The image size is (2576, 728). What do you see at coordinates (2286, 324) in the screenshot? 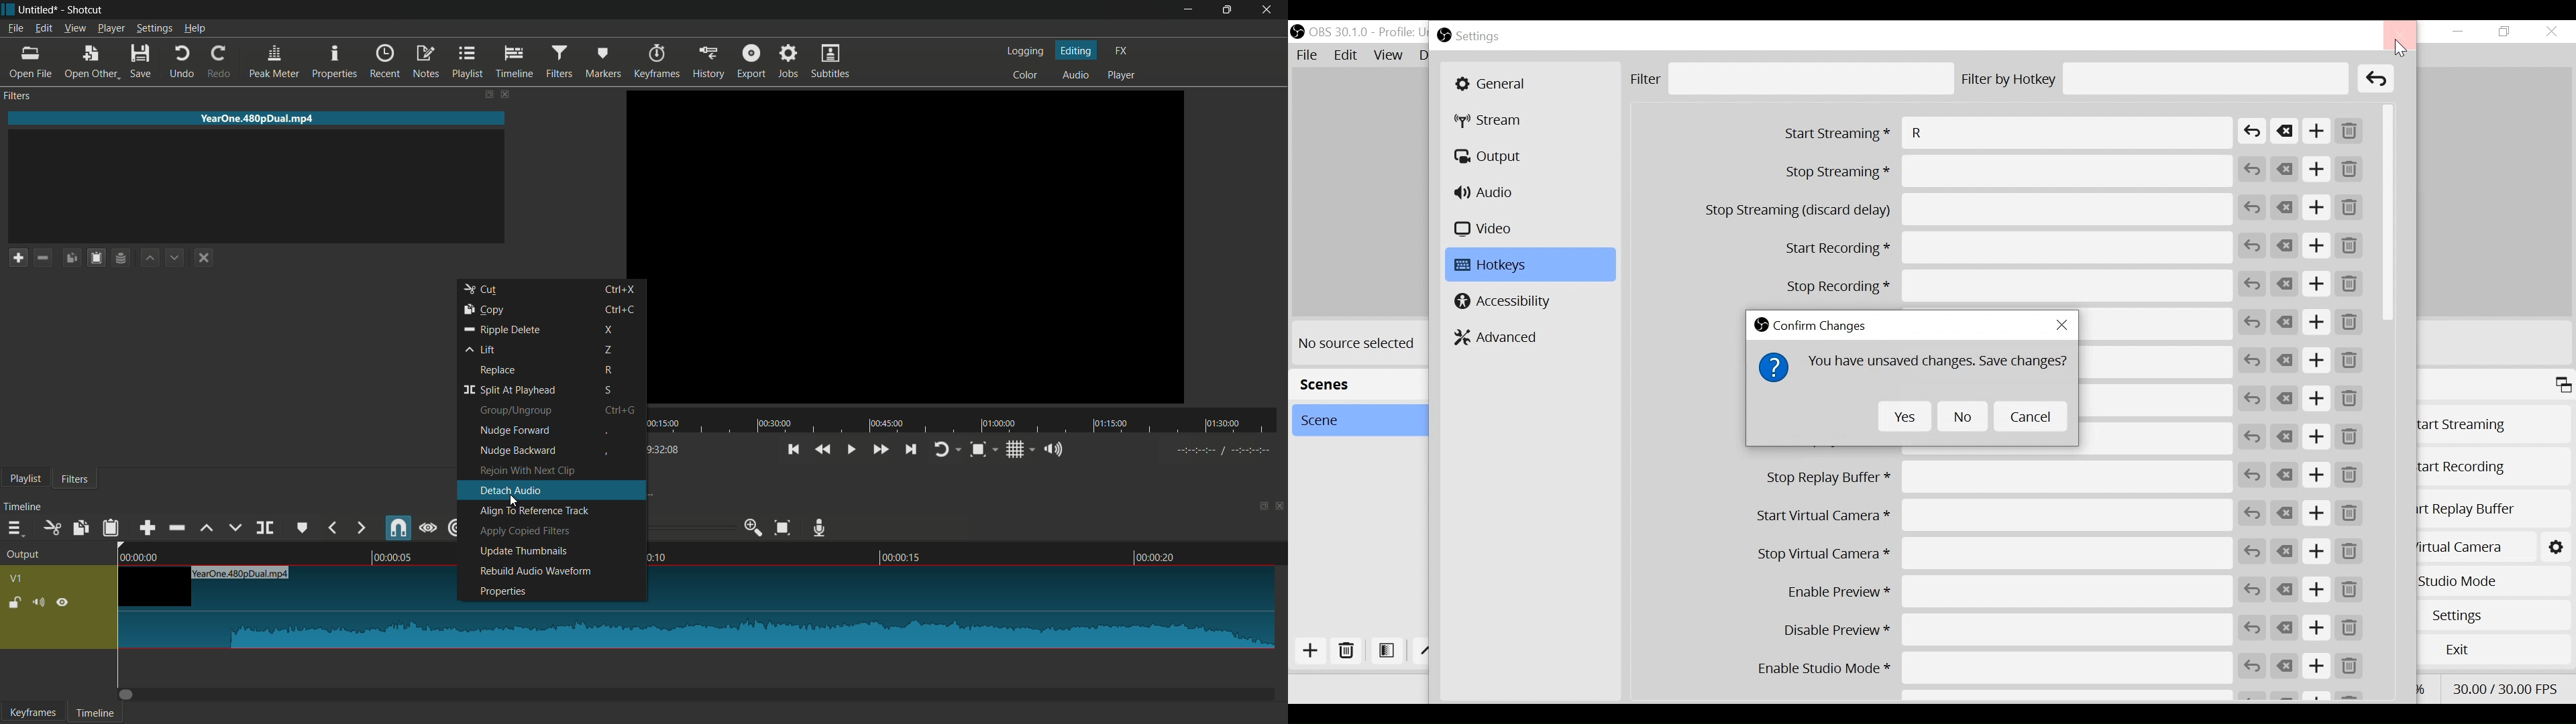
I see `Clear` at bounding box center [2286, 324].